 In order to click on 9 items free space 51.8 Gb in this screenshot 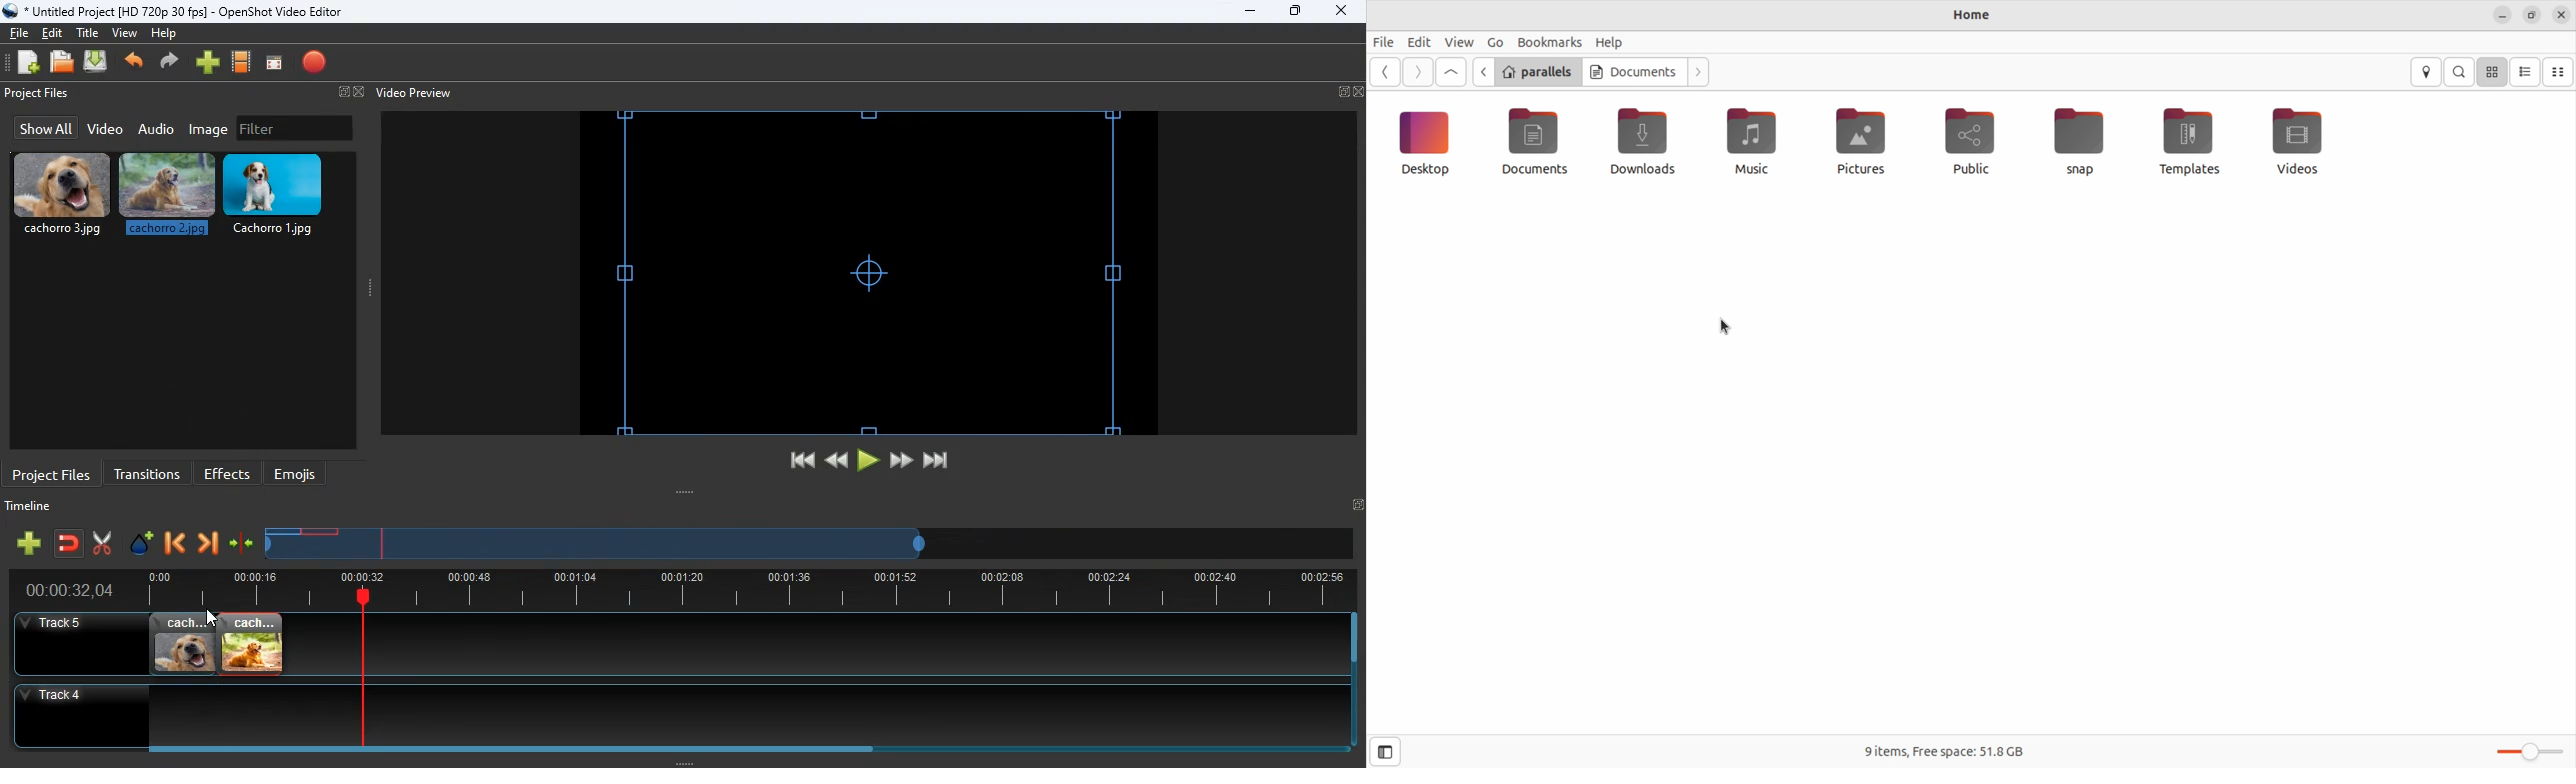, I will do `click(1957, 752)`.